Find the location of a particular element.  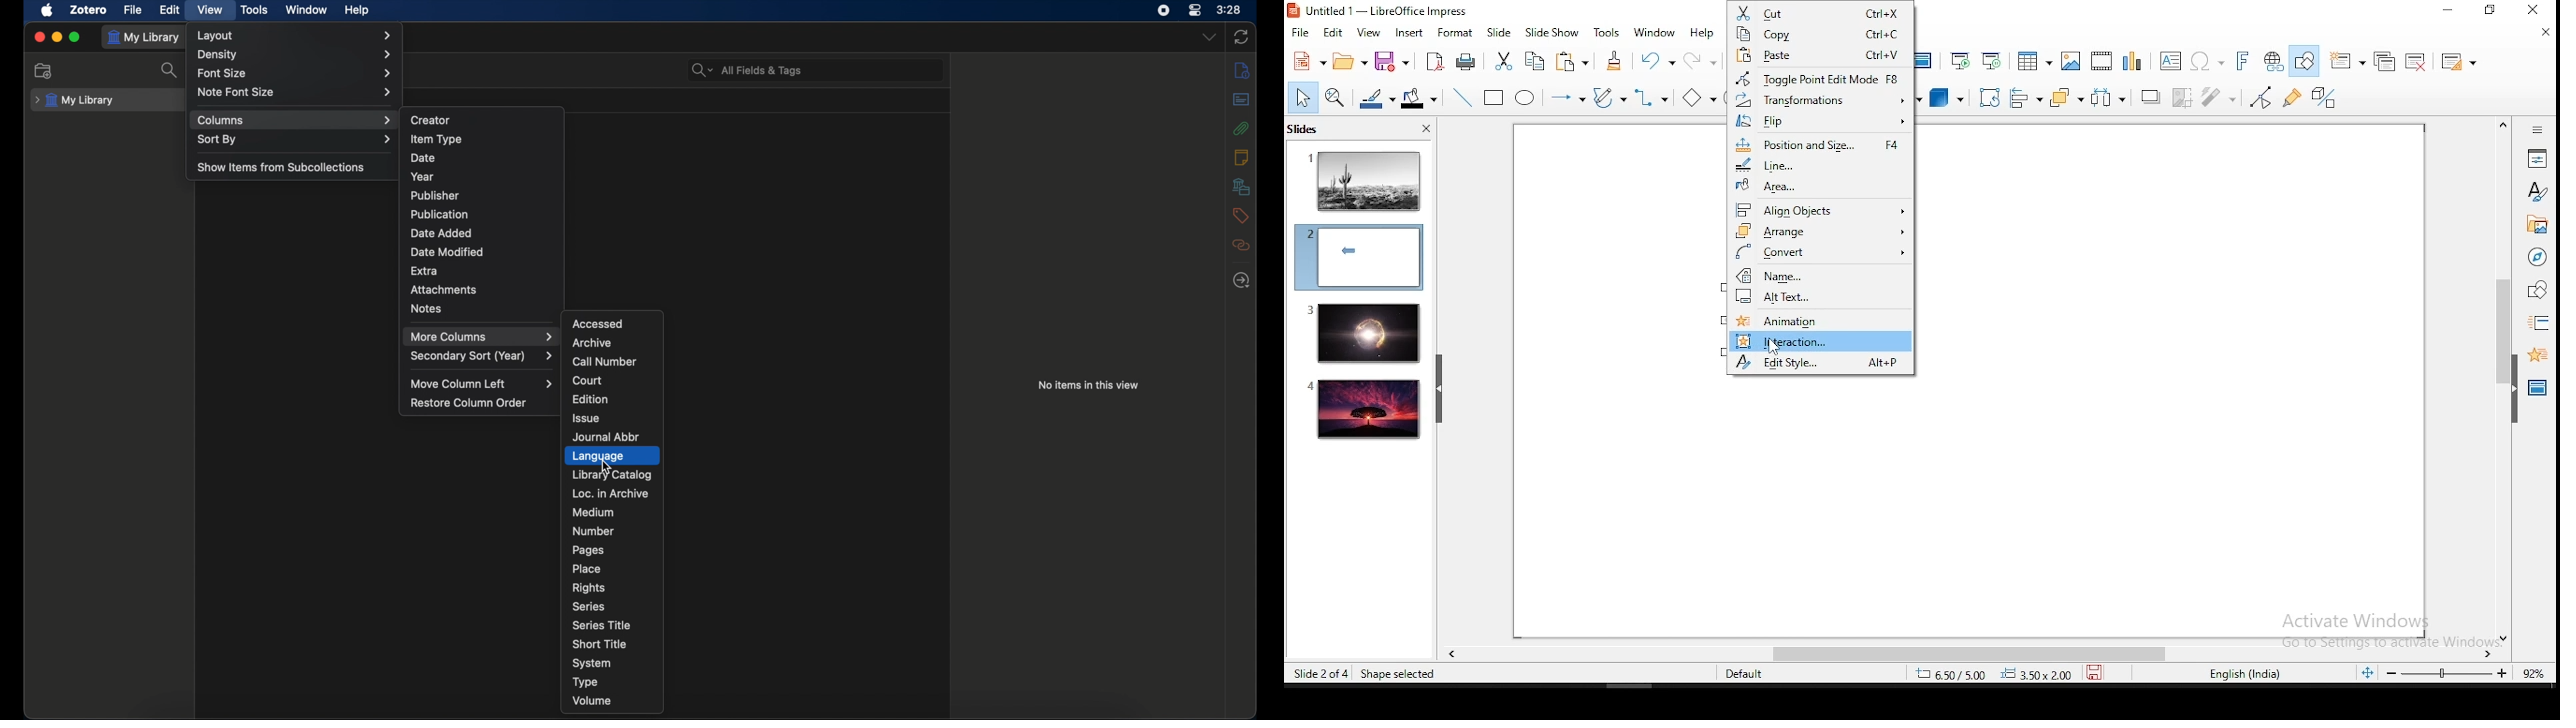

attachments is located at coordinates (1240, 128).